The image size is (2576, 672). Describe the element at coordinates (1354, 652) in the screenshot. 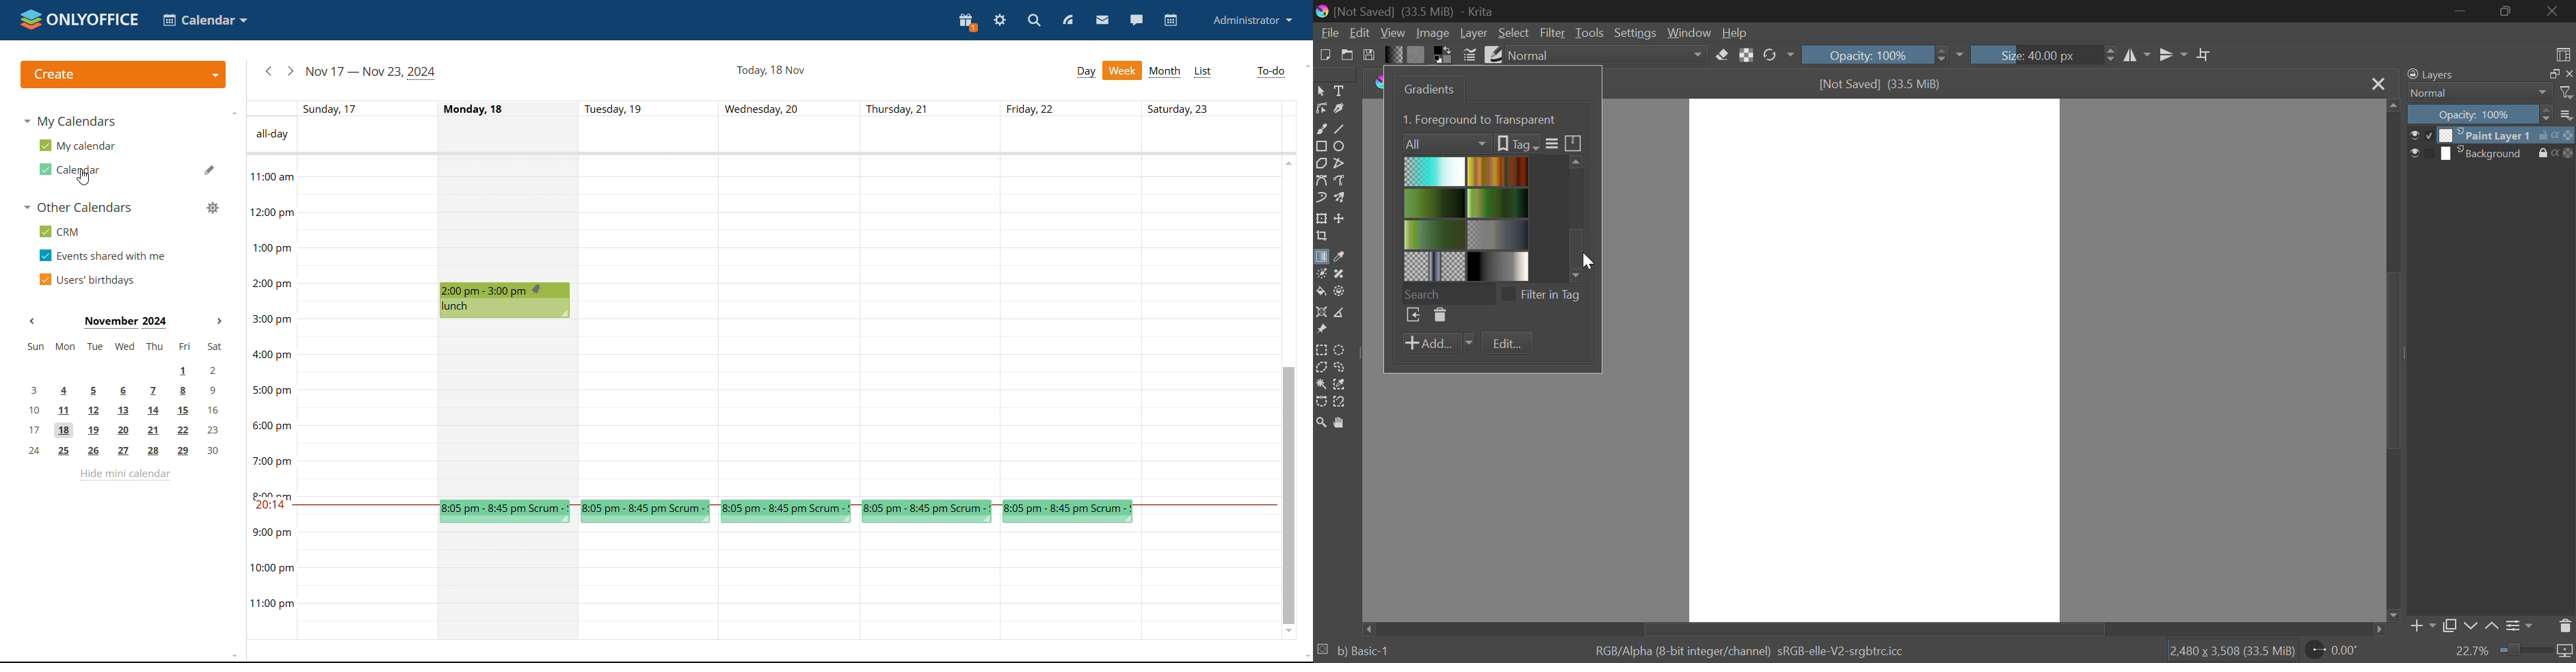

I see `b) Basic-1` at that location.